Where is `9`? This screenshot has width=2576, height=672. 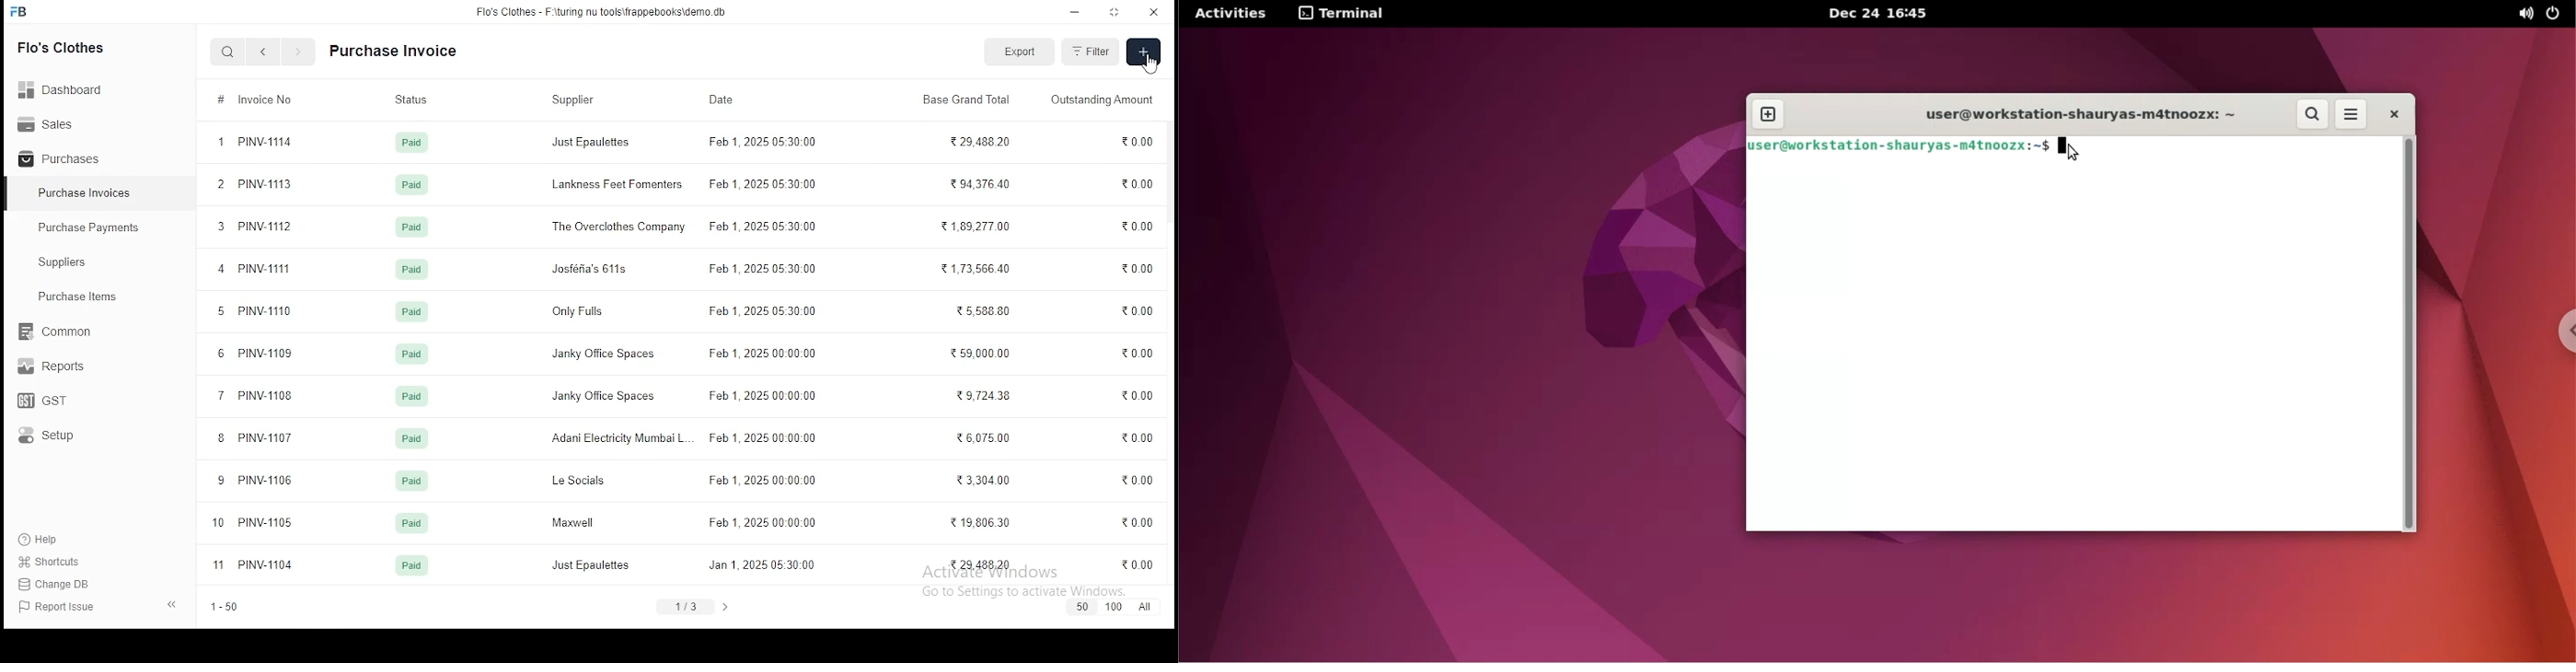 9 is located at coordinates (222, 481).